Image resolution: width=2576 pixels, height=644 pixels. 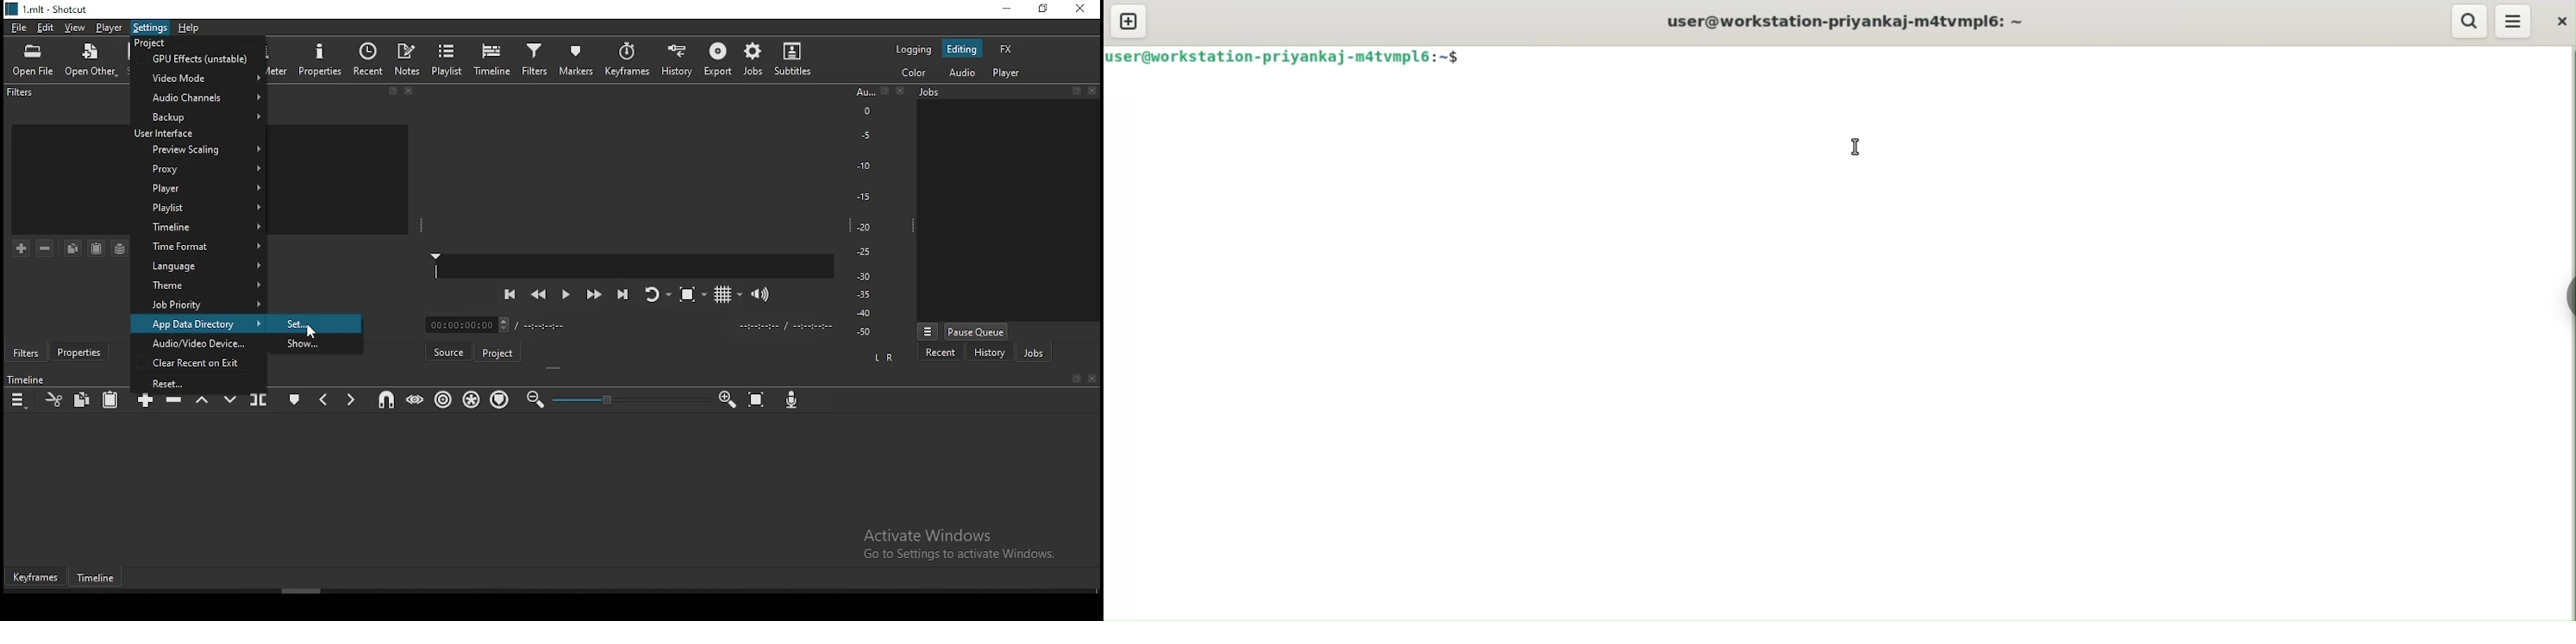 I want to click on 1.mlt - Shotcut, so click(x=48, y=9).